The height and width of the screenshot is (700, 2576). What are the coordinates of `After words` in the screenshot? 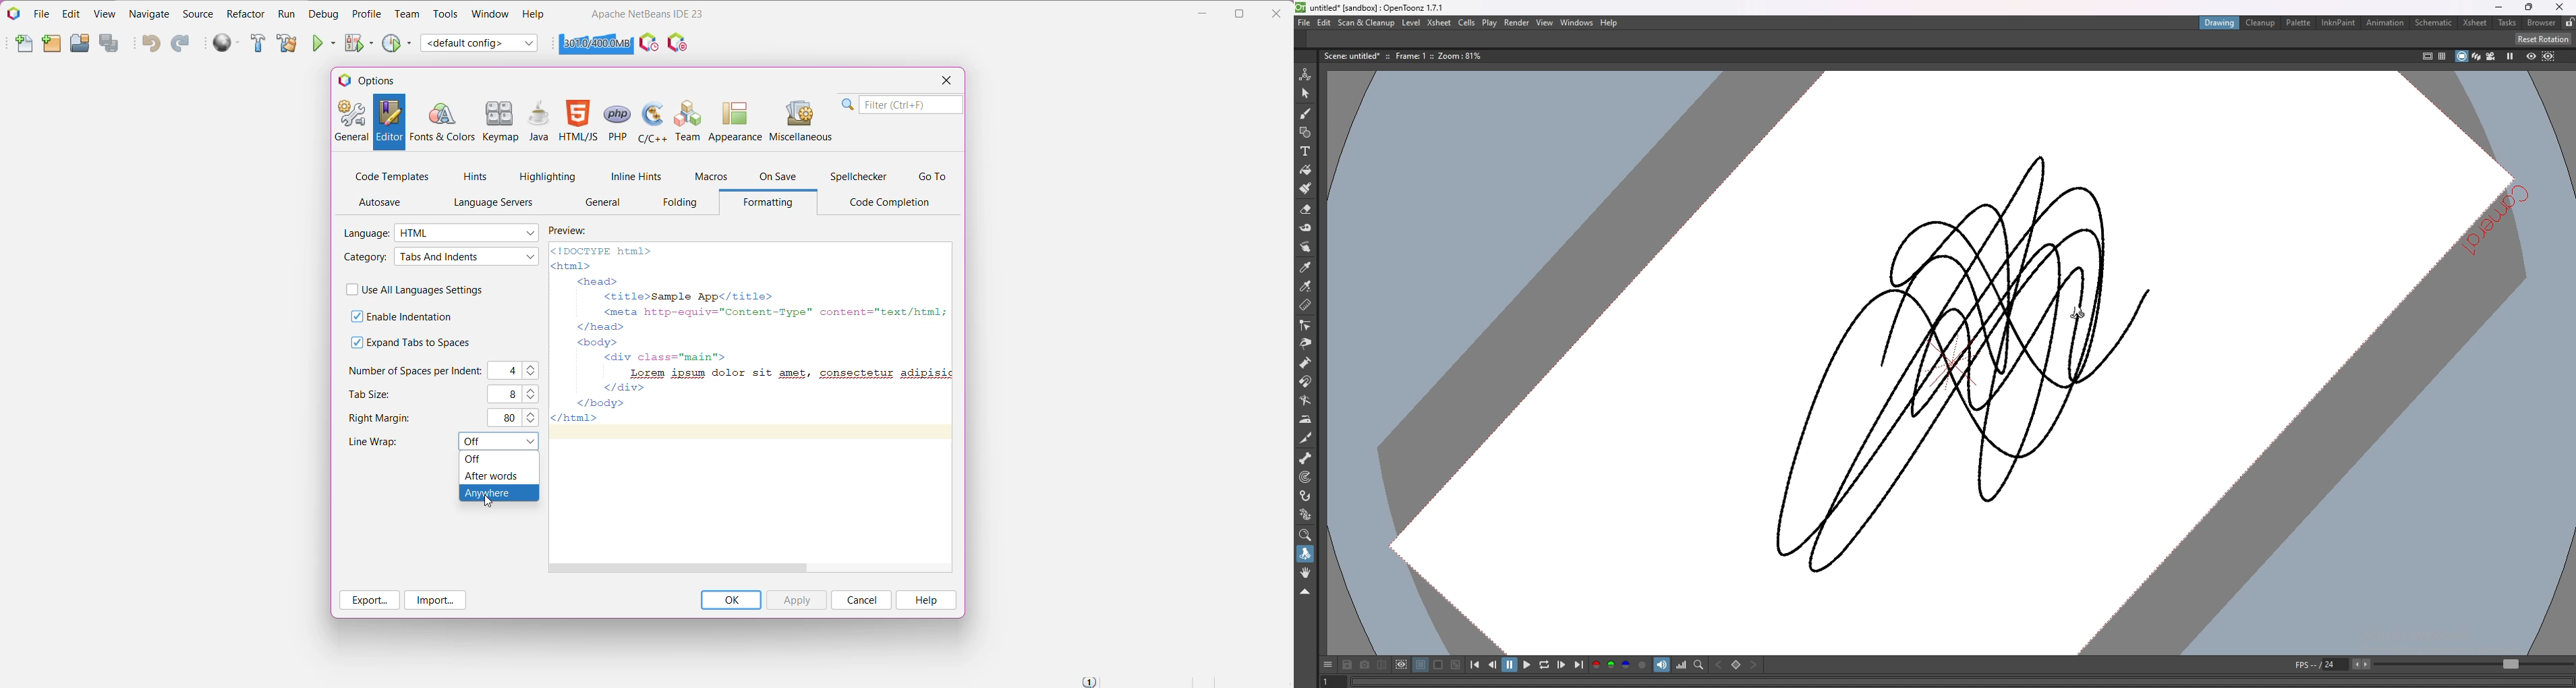 It's located at (500, 476).